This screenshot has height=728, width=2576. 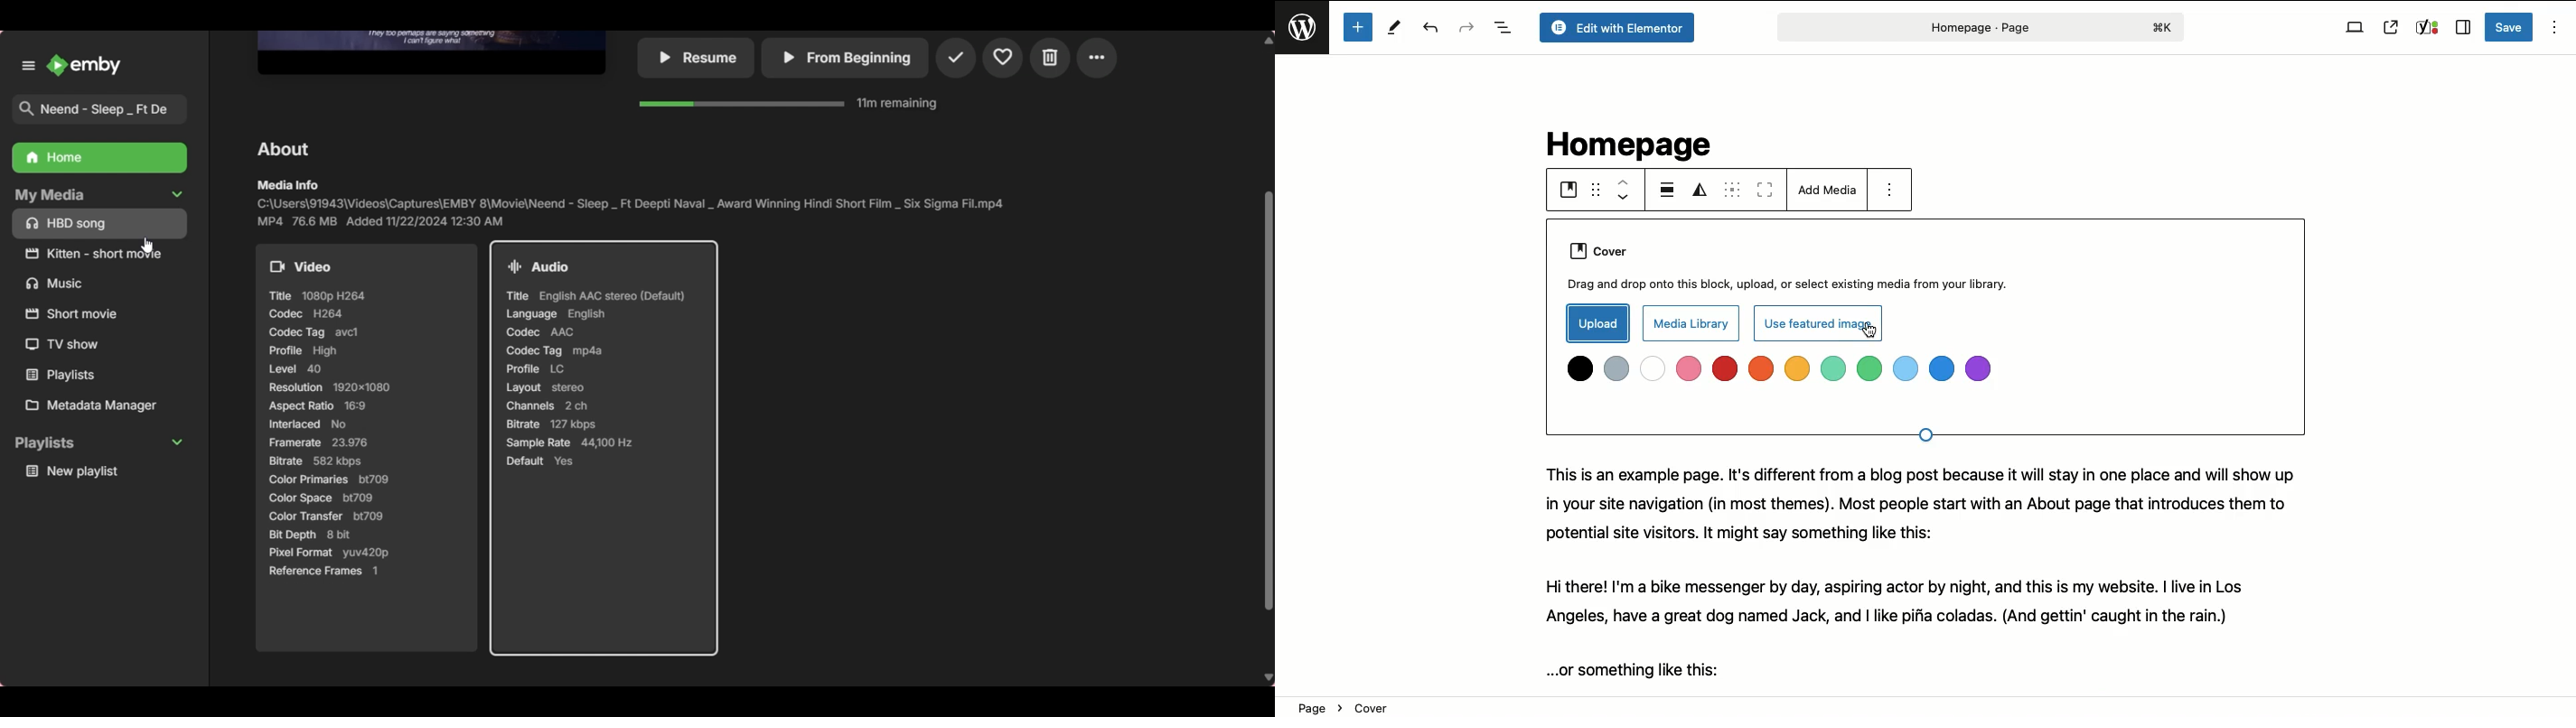 I want to click on , so click(x=1052, y=60).